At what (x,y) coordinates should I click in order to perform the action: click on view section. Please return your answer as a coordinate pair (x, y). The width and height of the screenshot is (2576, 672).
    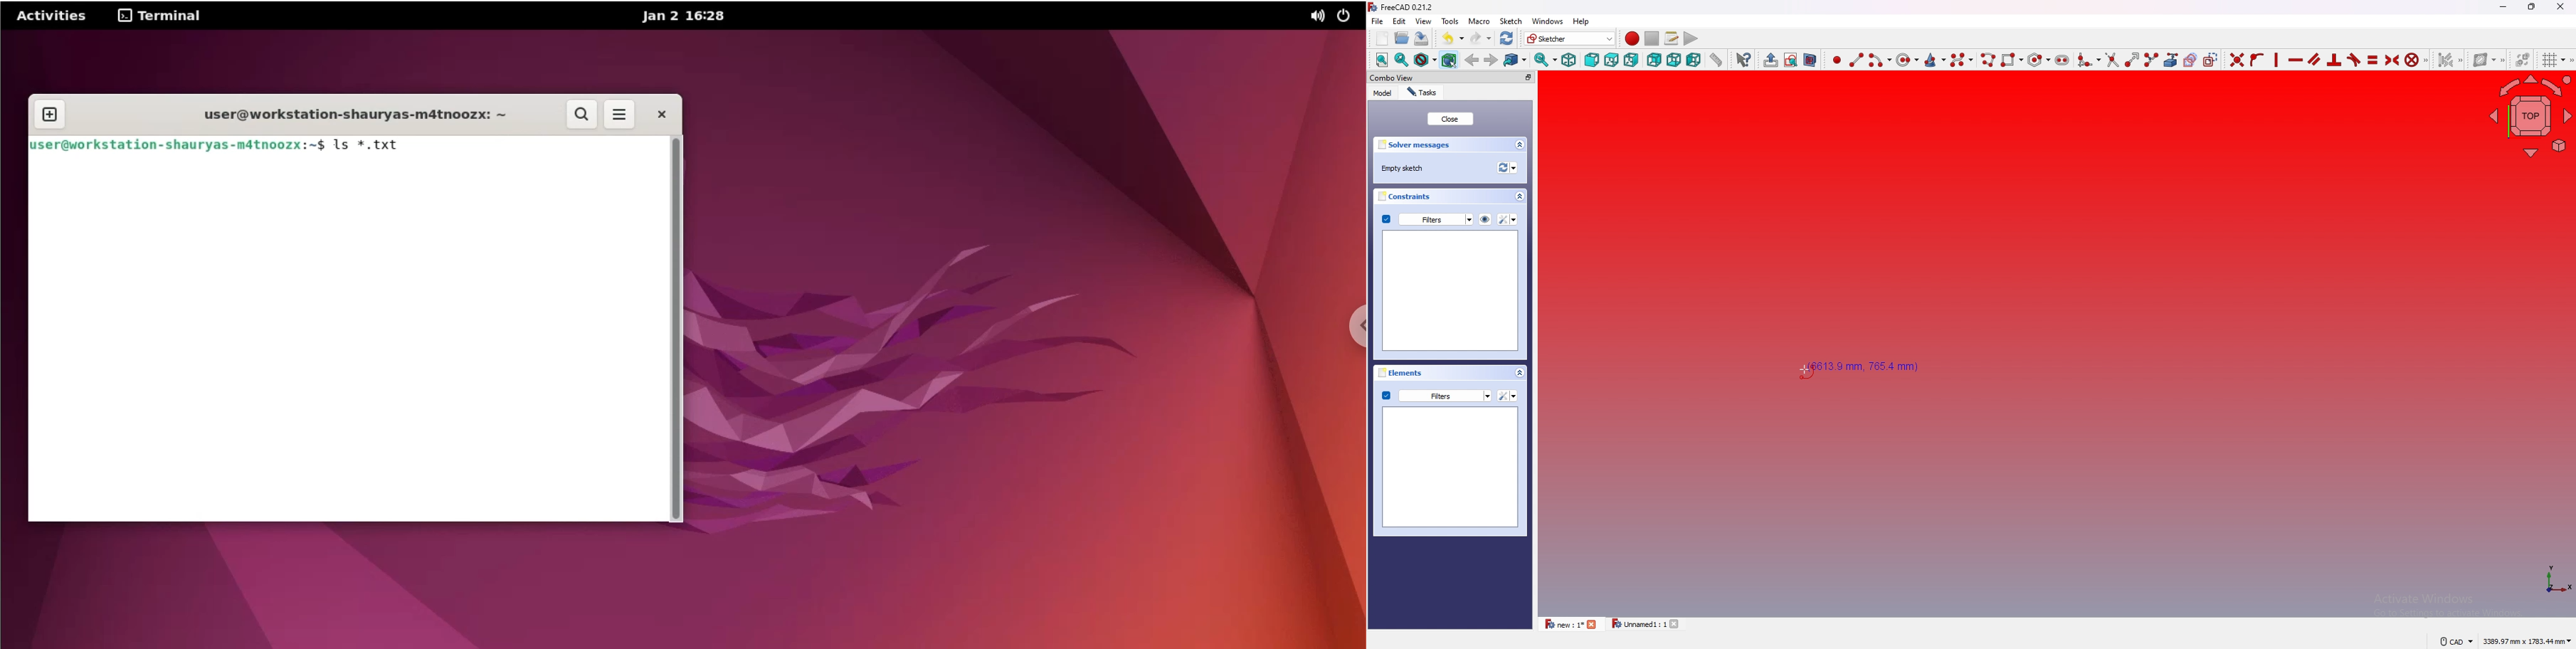
    Looking at the image, I should click on (1809, 60).